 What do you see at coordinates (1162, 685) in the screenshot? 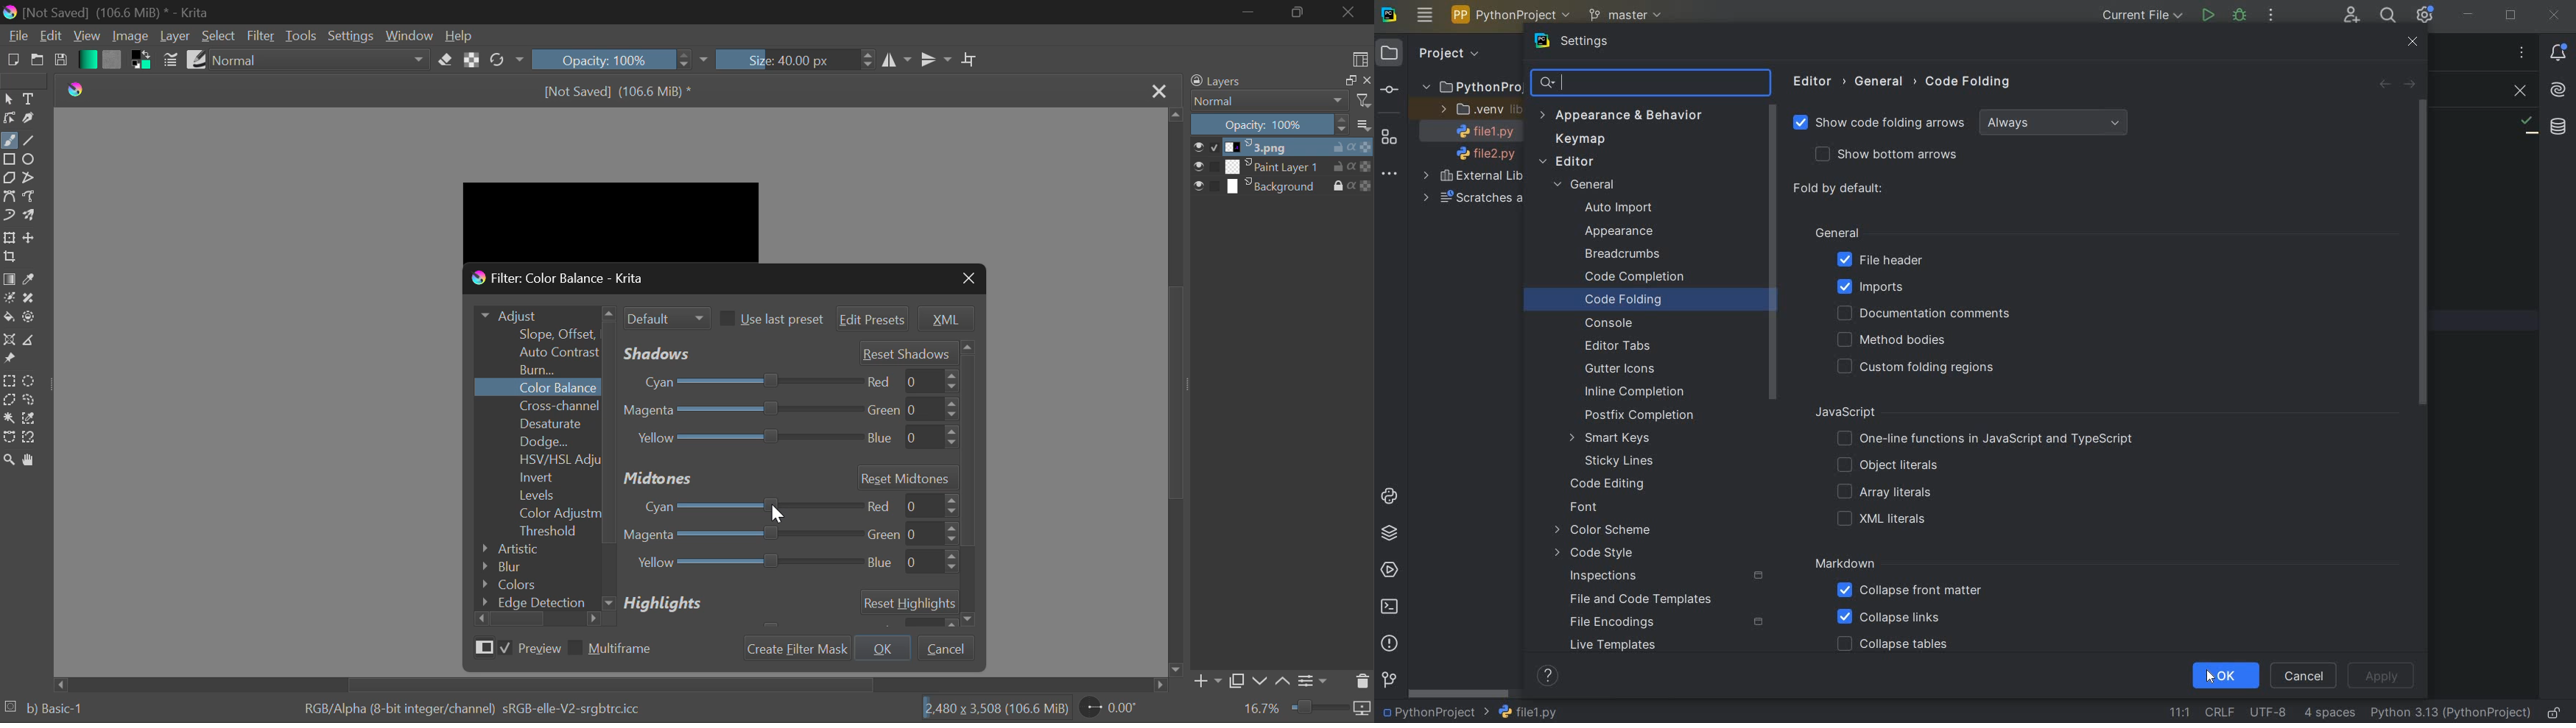
I see `move right` at bounding box center [1162, 685].